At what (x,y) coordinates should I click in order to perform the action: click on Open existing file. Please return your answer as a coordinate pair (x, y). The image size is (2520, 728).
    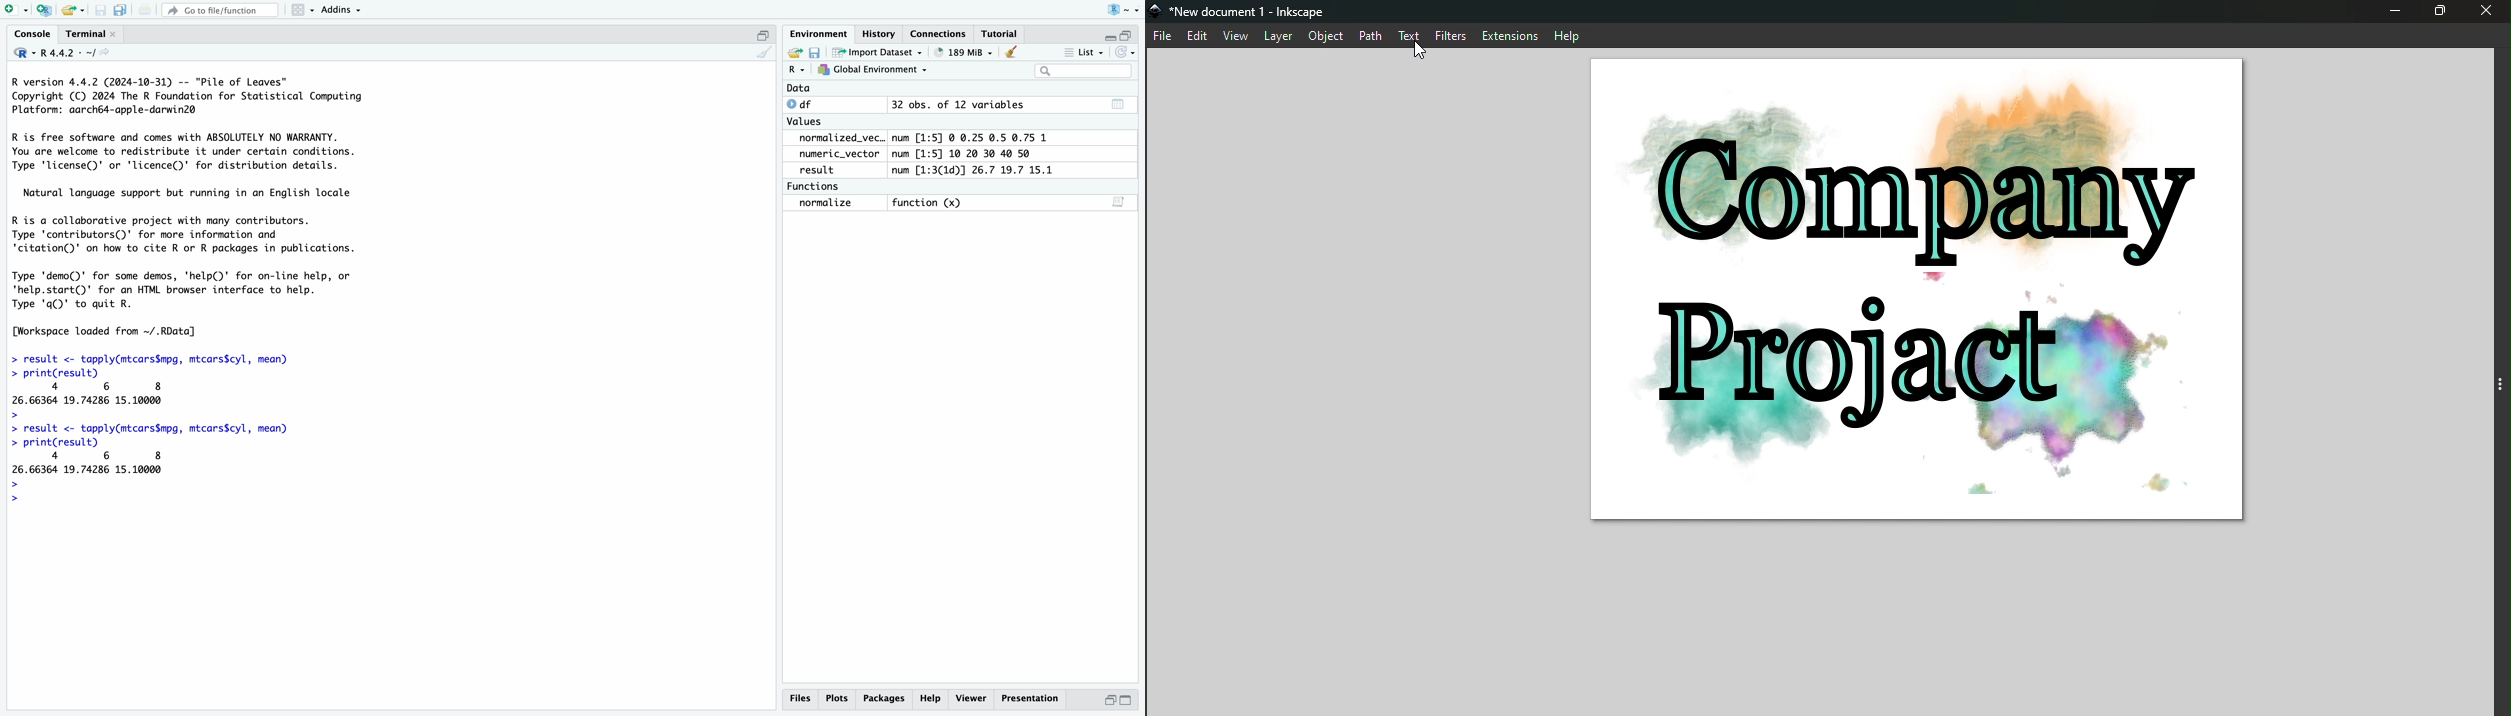
    Looking at the image, I should click on (72, 10).